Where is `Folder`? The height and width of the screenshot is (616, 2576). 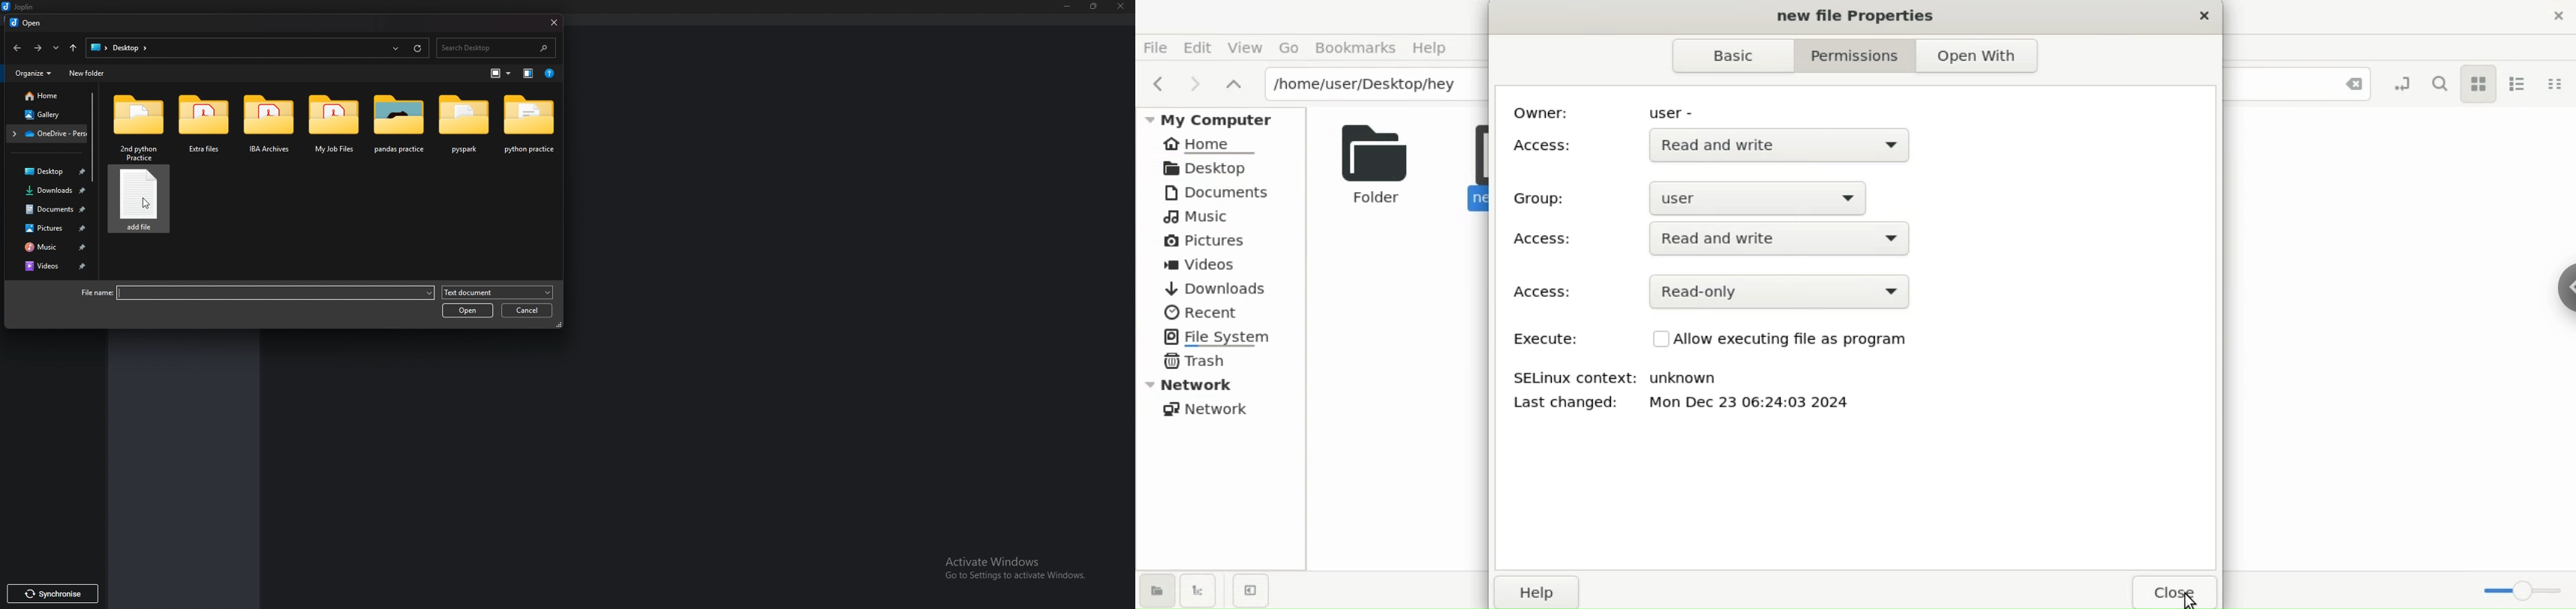 Folder is located at coordinates (332, 123).